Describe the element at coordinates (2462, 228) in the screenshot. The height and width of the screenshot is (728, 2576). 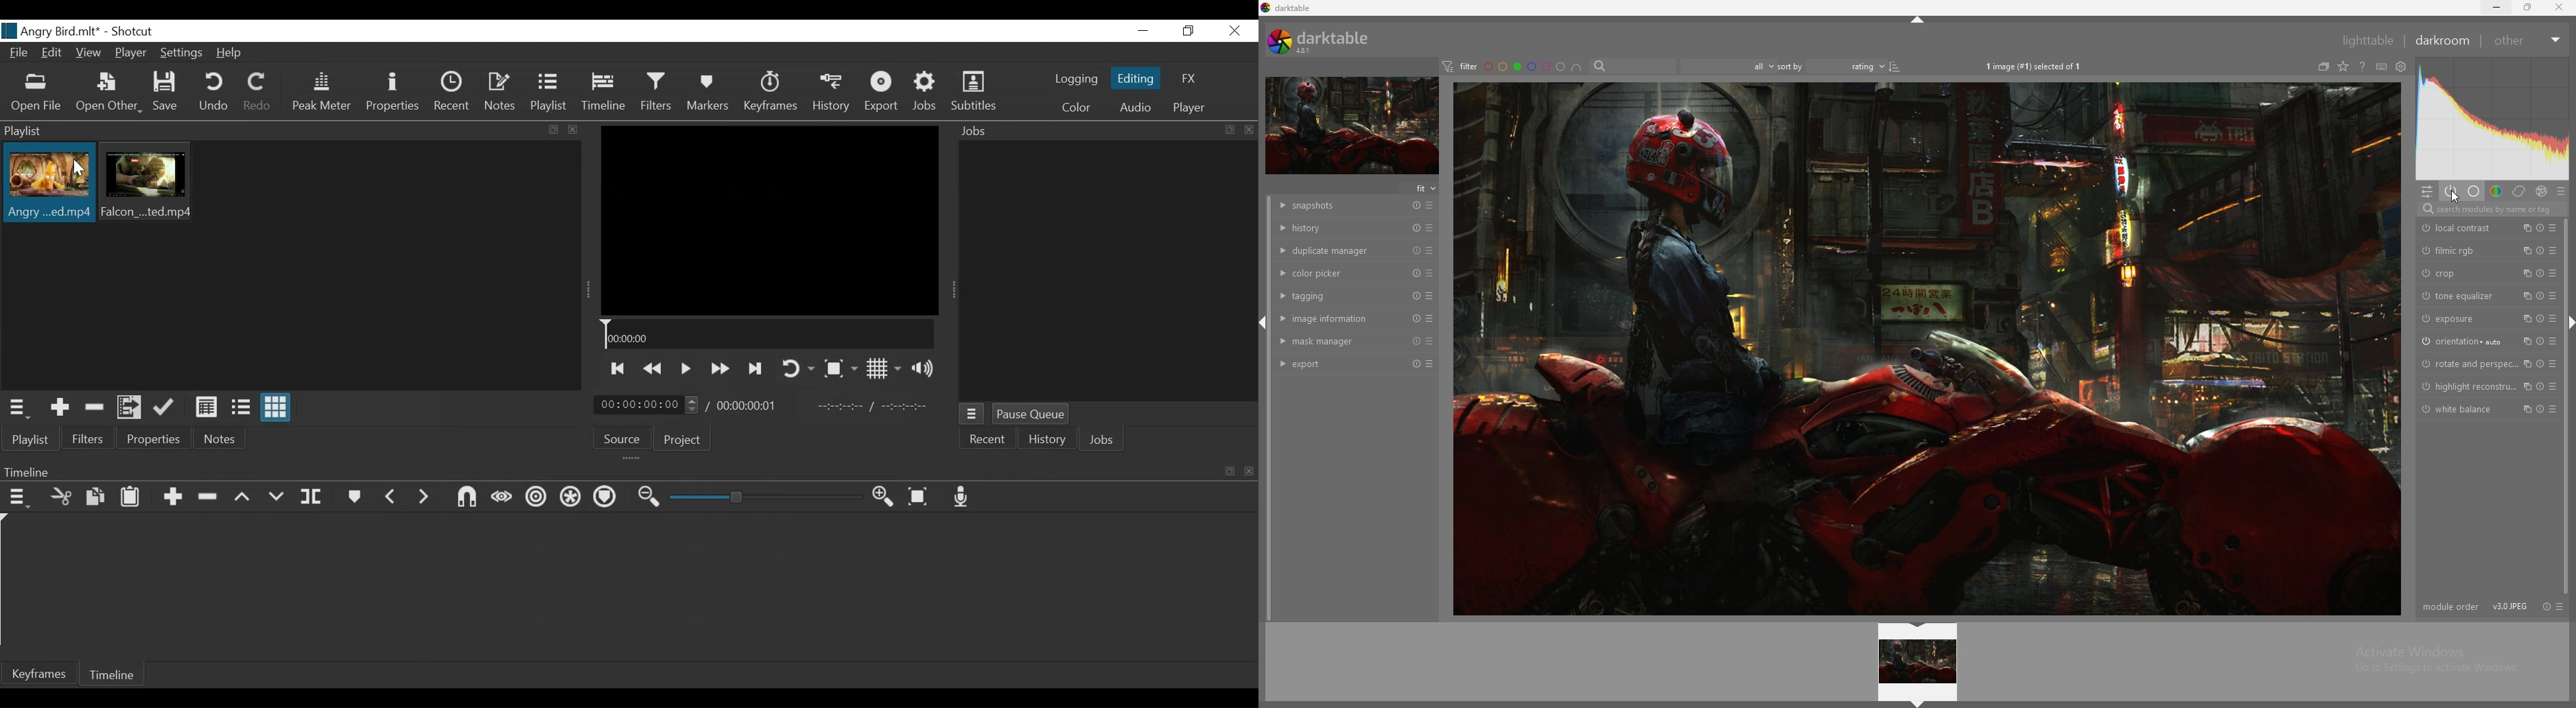
I see `local contrast` at that location.